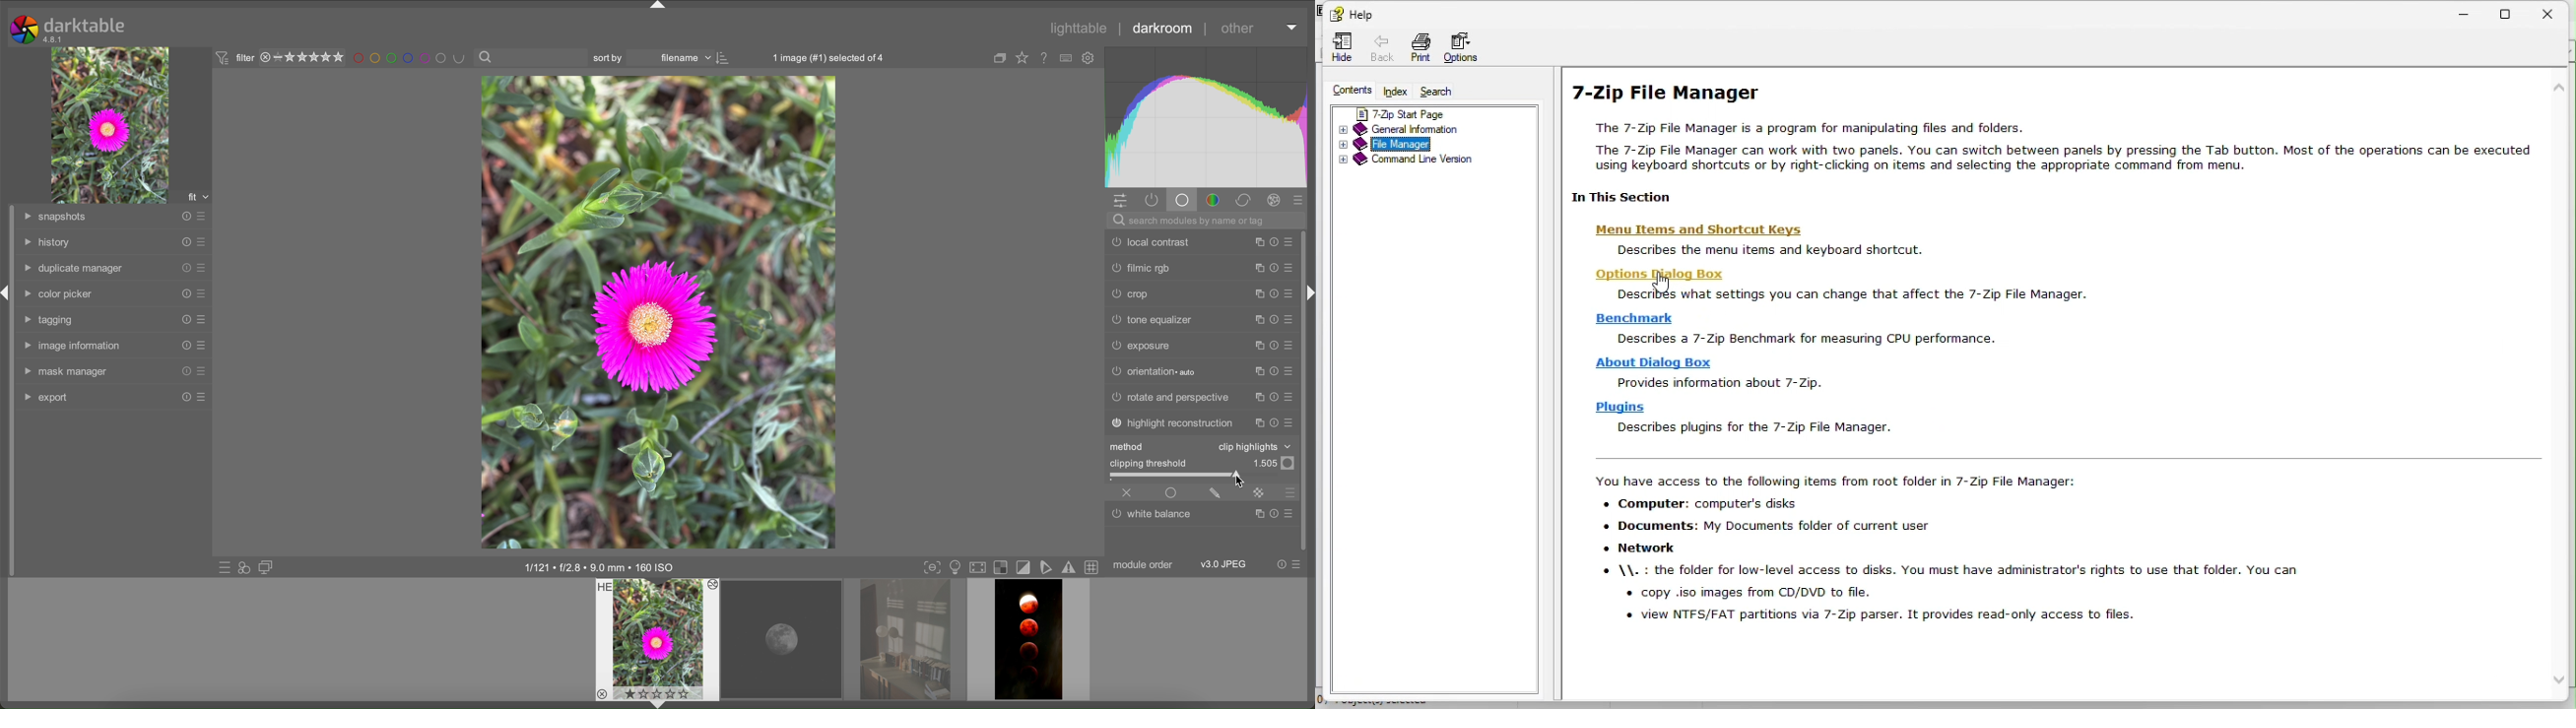  I want to click on image information, so click(601, 567).